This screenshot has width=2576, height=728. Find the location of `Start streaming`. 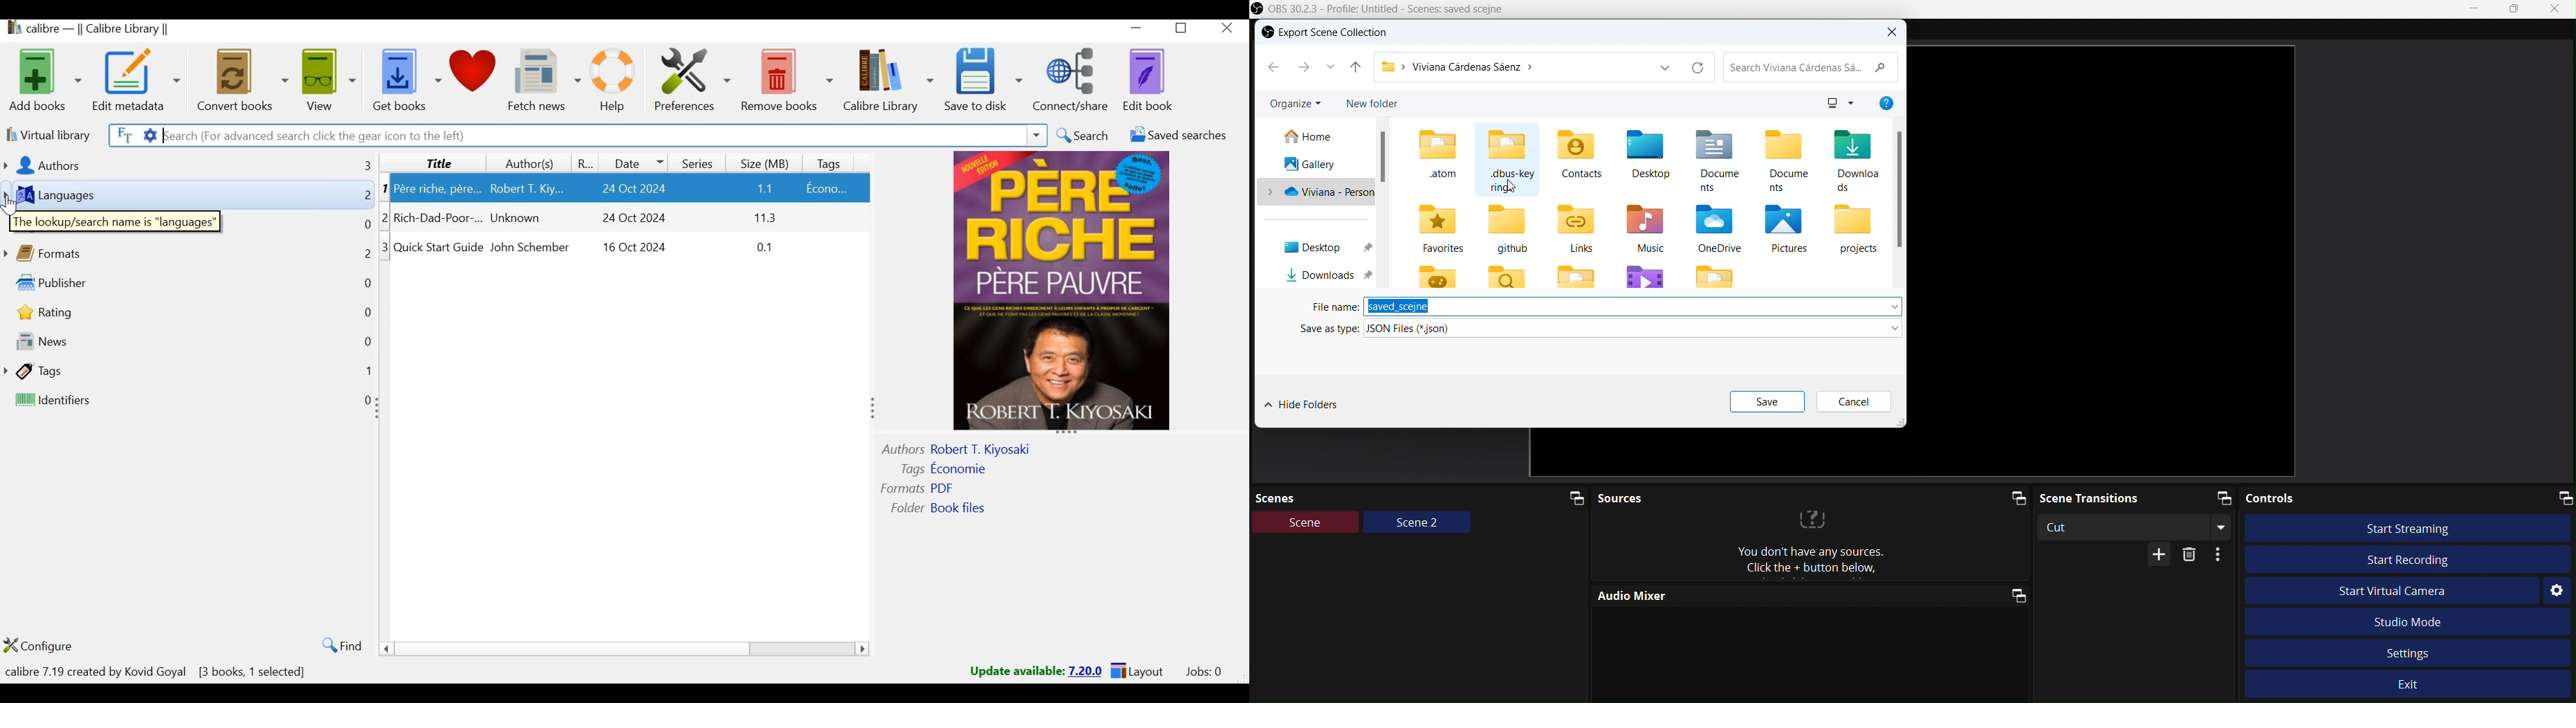

Start streaming is located at coordinates (2410, 527).